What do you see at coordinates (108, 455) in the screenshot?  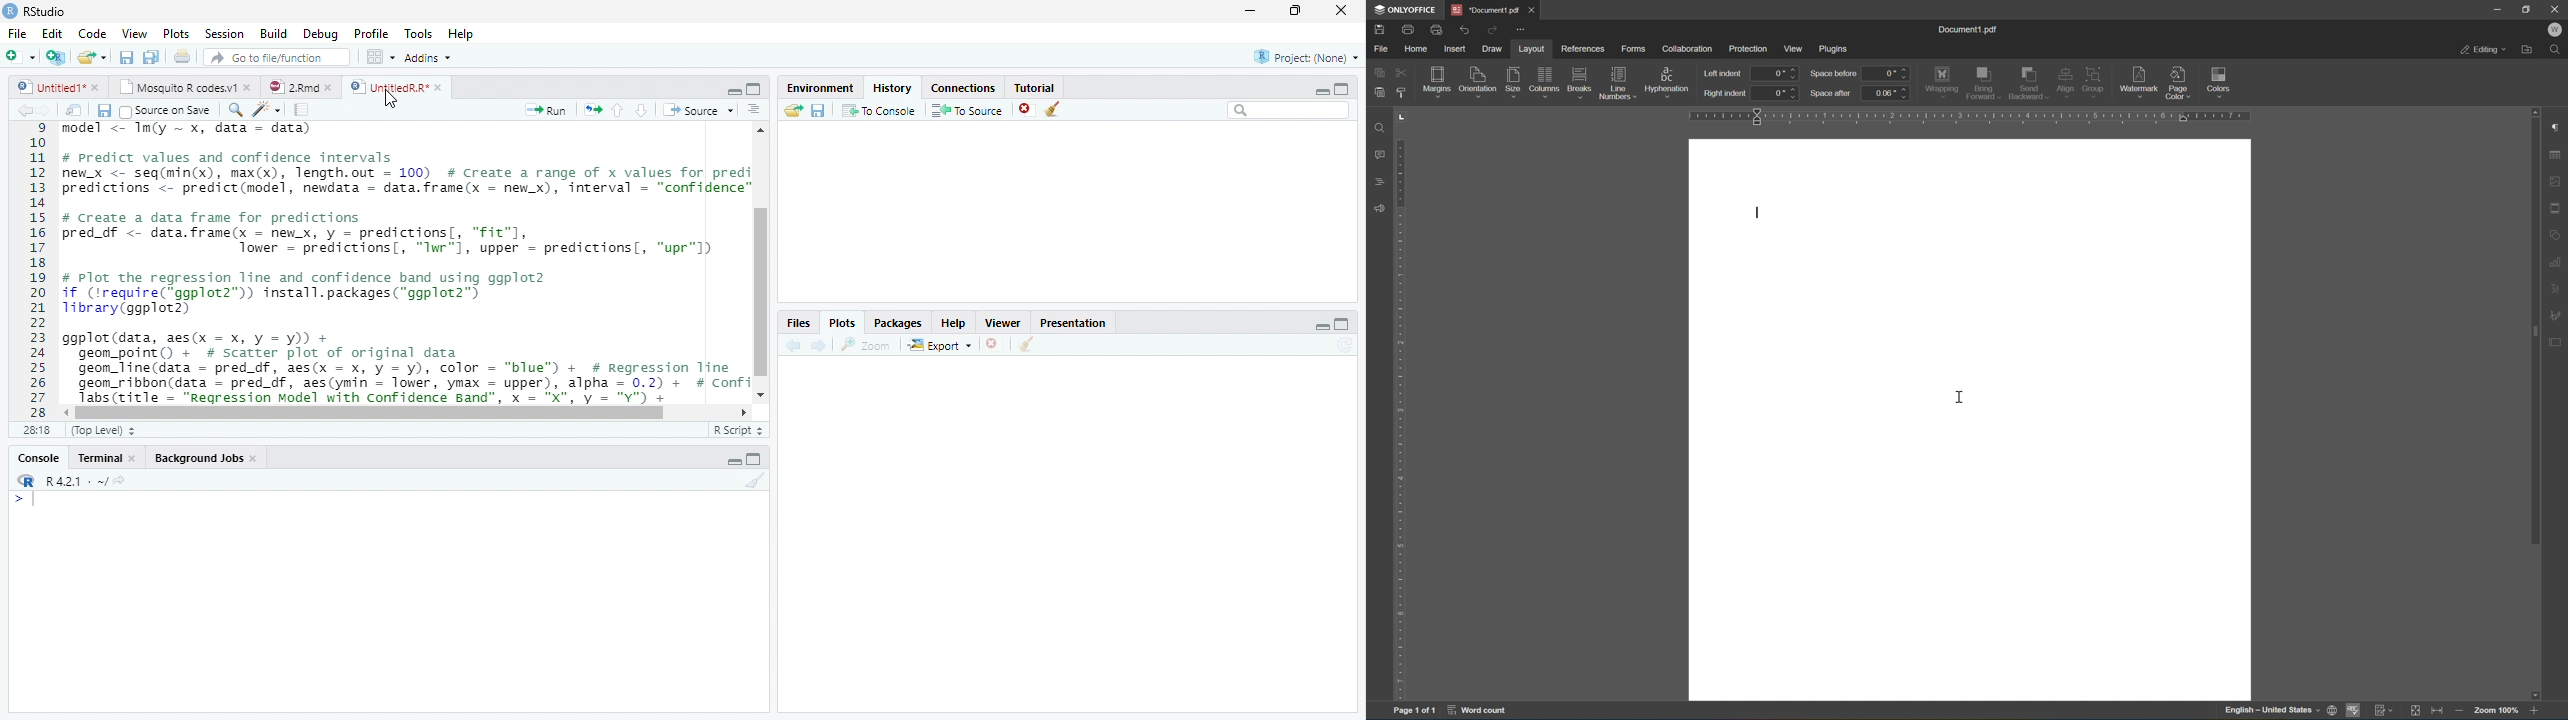 I see `Terminal` at bounding box center [108, 455].